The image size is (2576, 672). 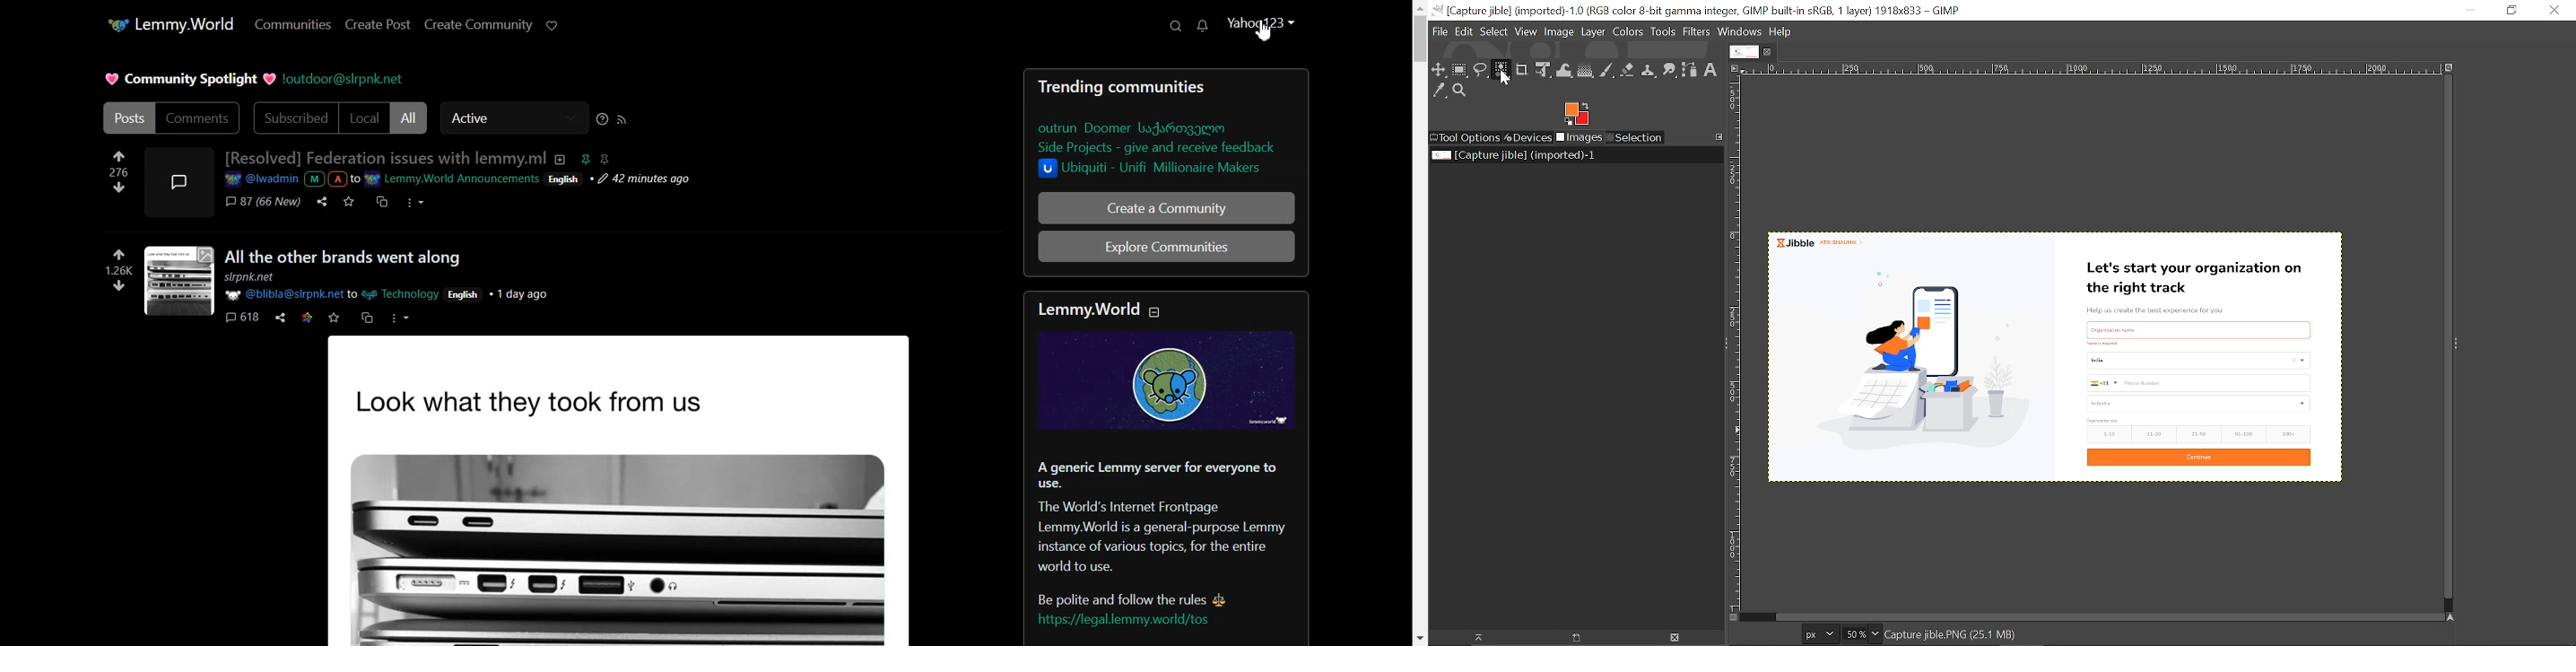 What do you see at coordinates (416, 203) in the screenshot?
I see `more actions` at bounding box center [416, 203].